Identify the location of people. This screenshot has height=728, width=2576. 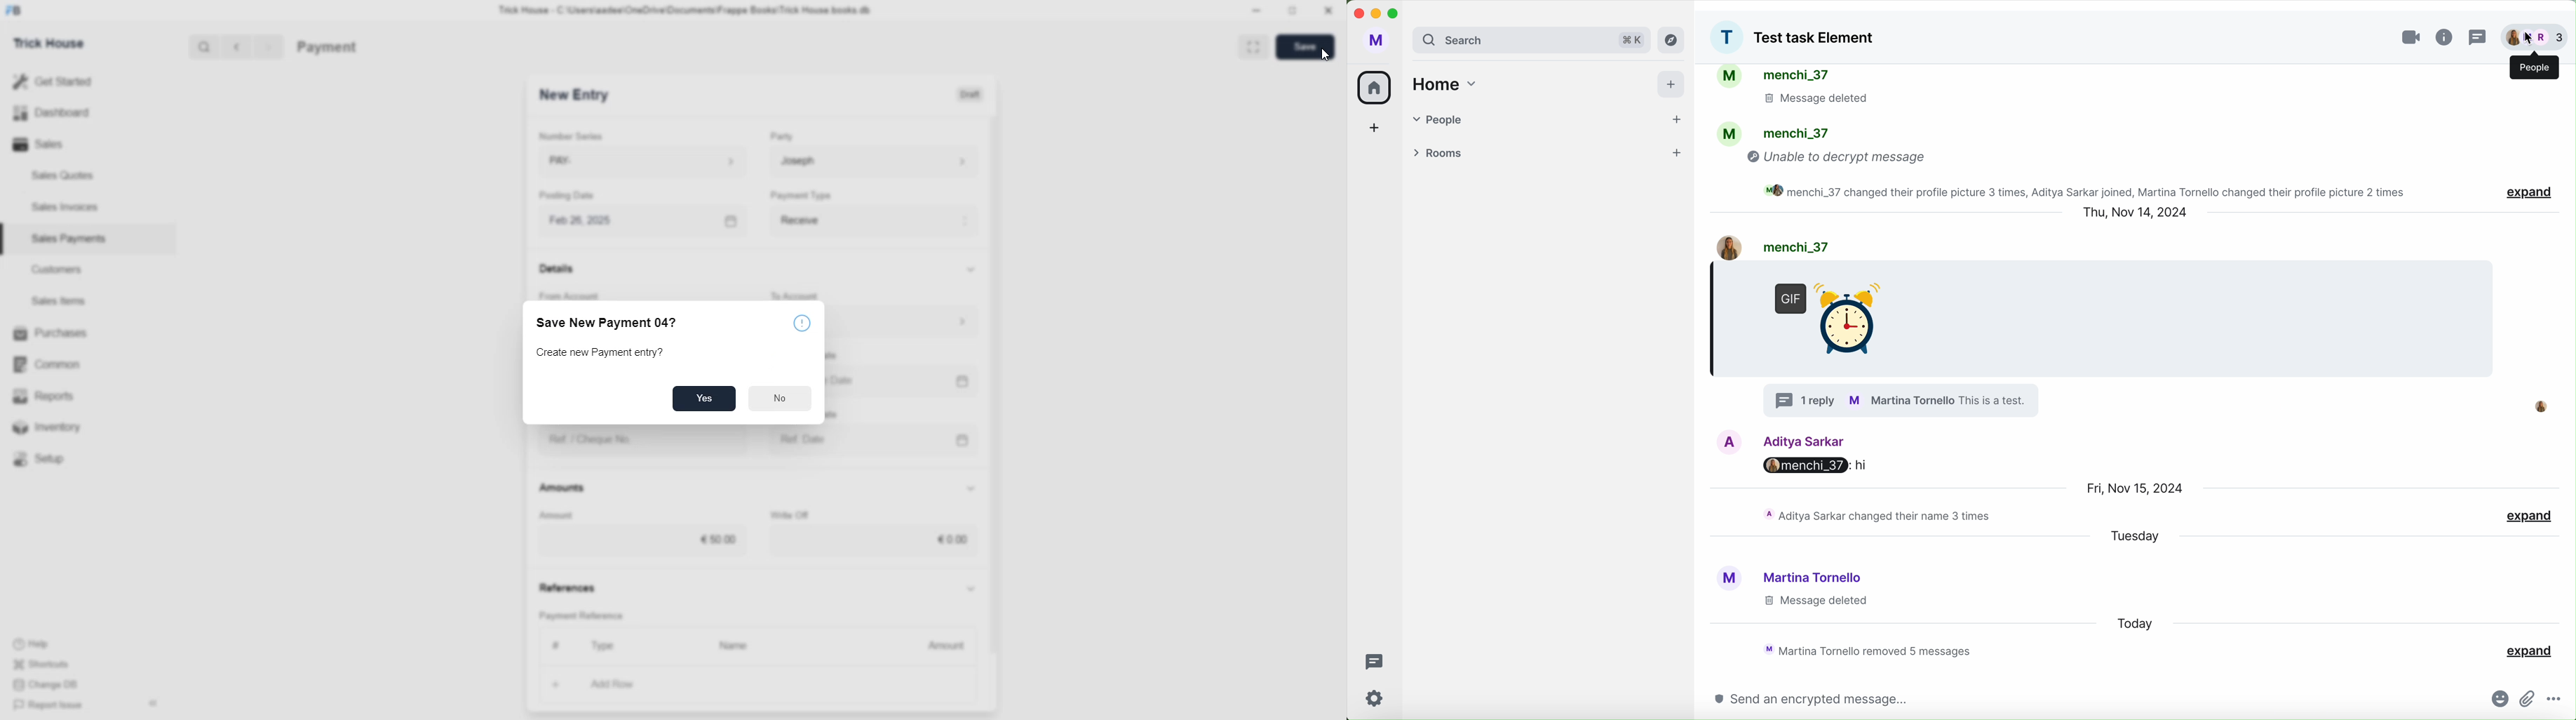
(1798, 75).